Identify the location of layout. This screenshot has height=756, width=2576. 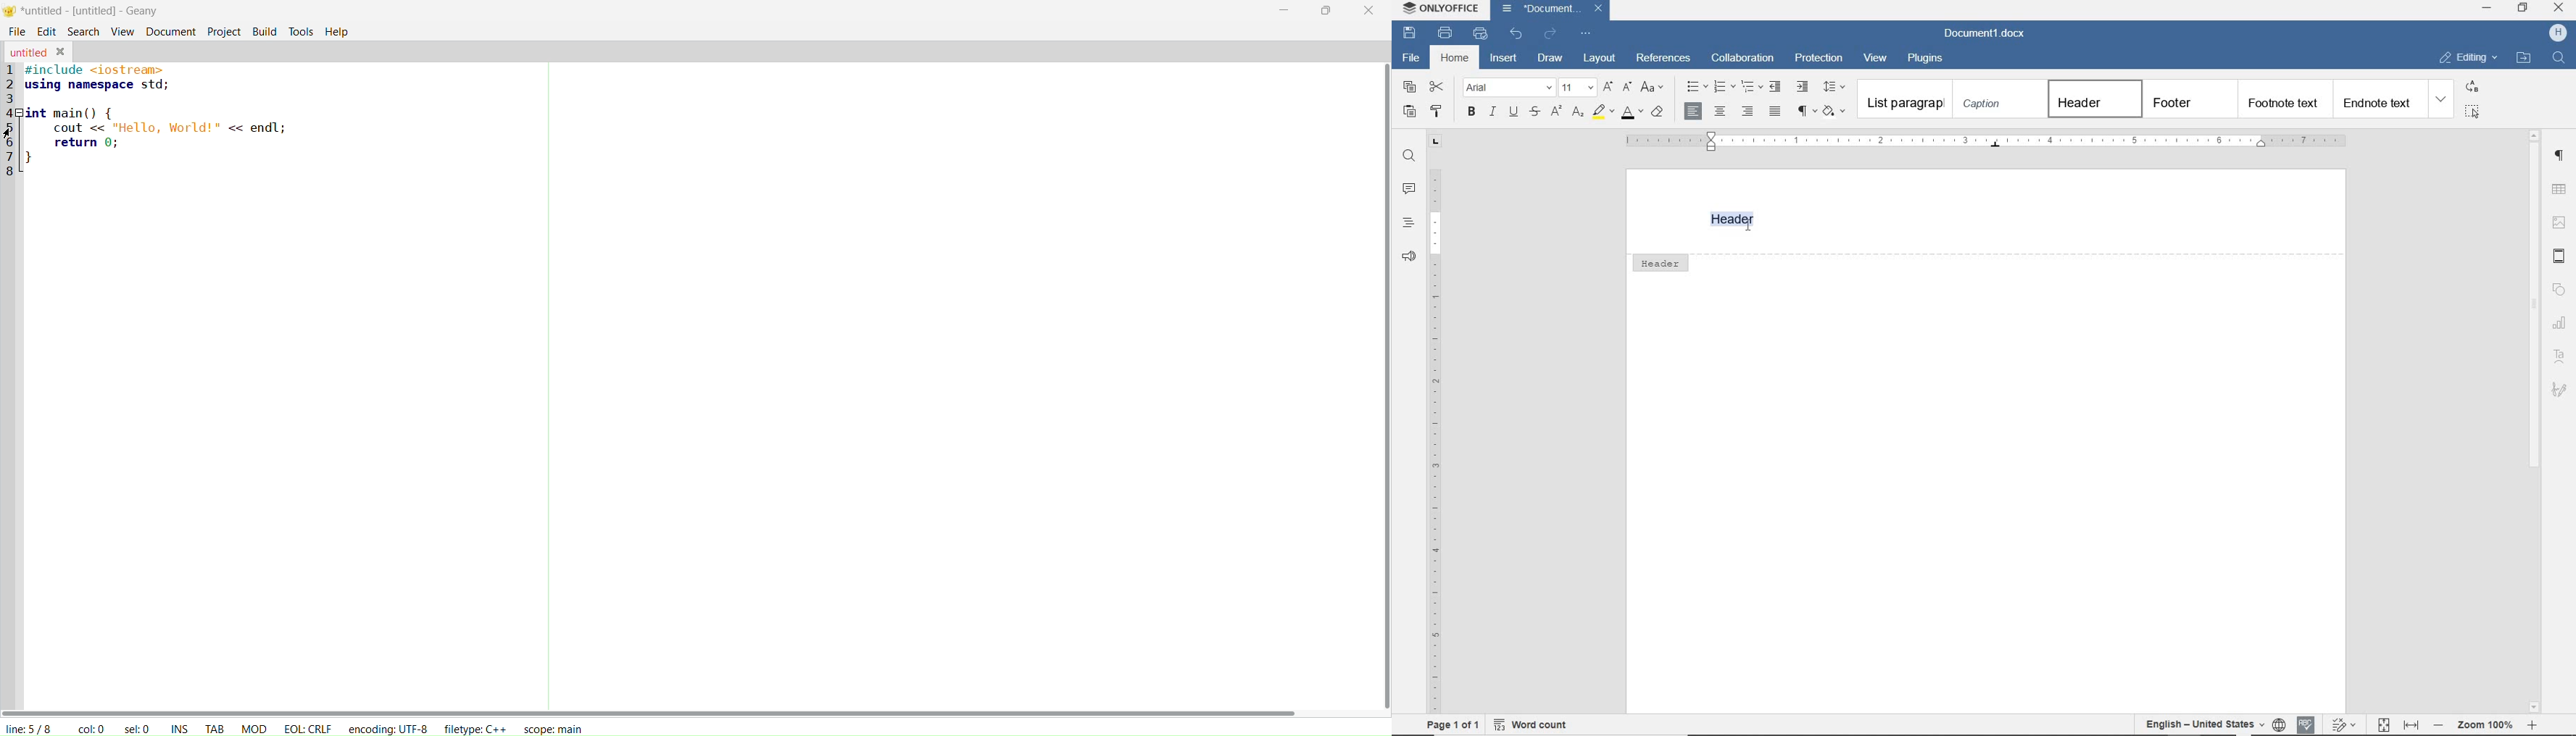
(1600, 59).